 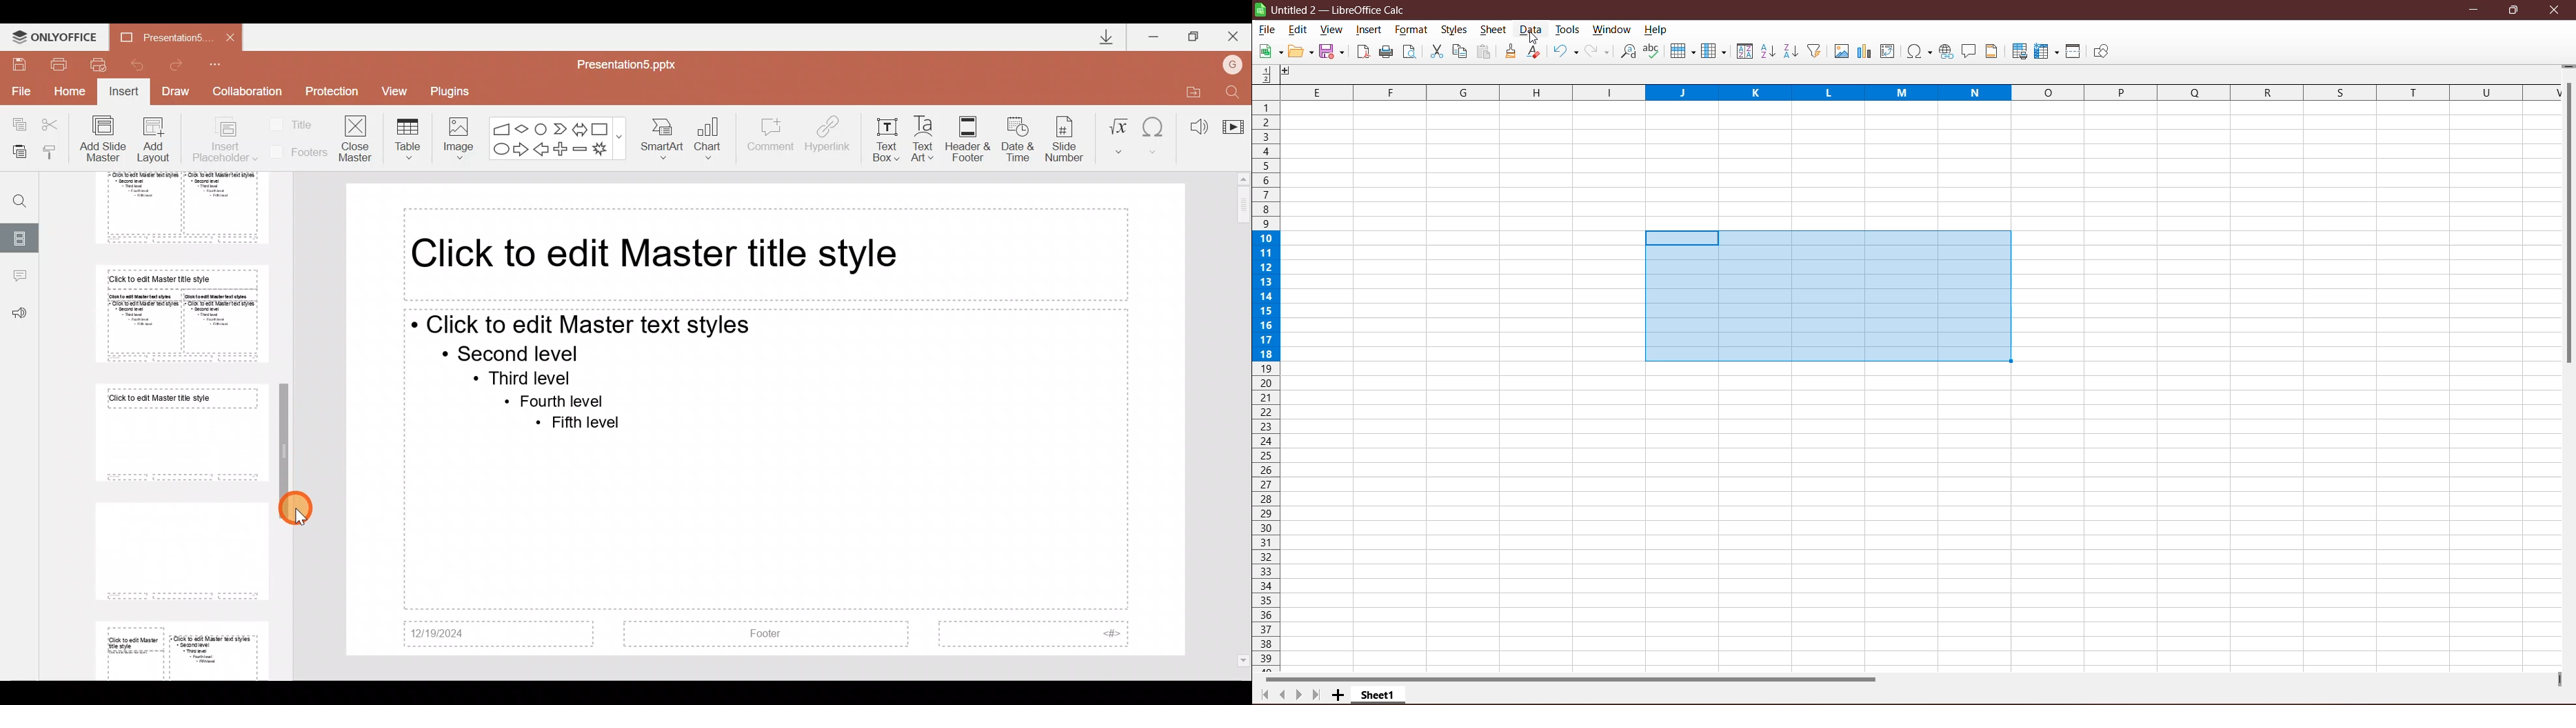 What do you see at coordinates (1993, 51) in the screenshot?
I see `Headers and Footers` at bounding box center [1993, 51].